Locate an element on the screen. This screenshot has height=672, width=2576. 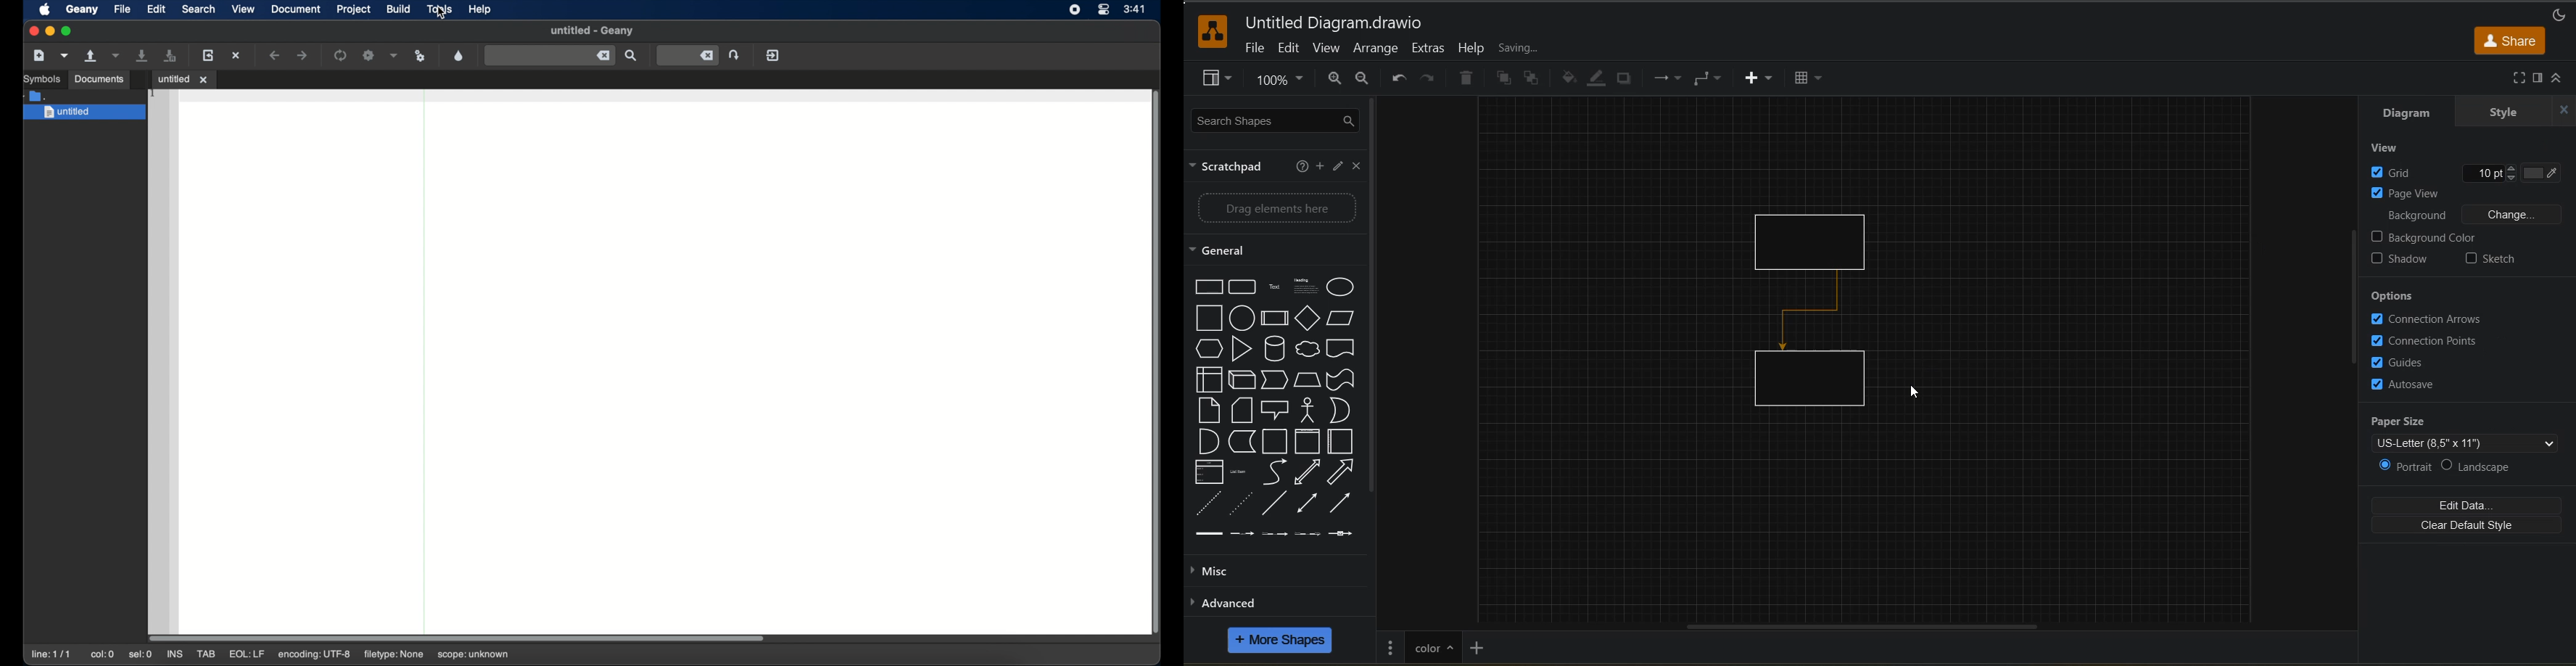
close is located at coordinates (2560, 111).